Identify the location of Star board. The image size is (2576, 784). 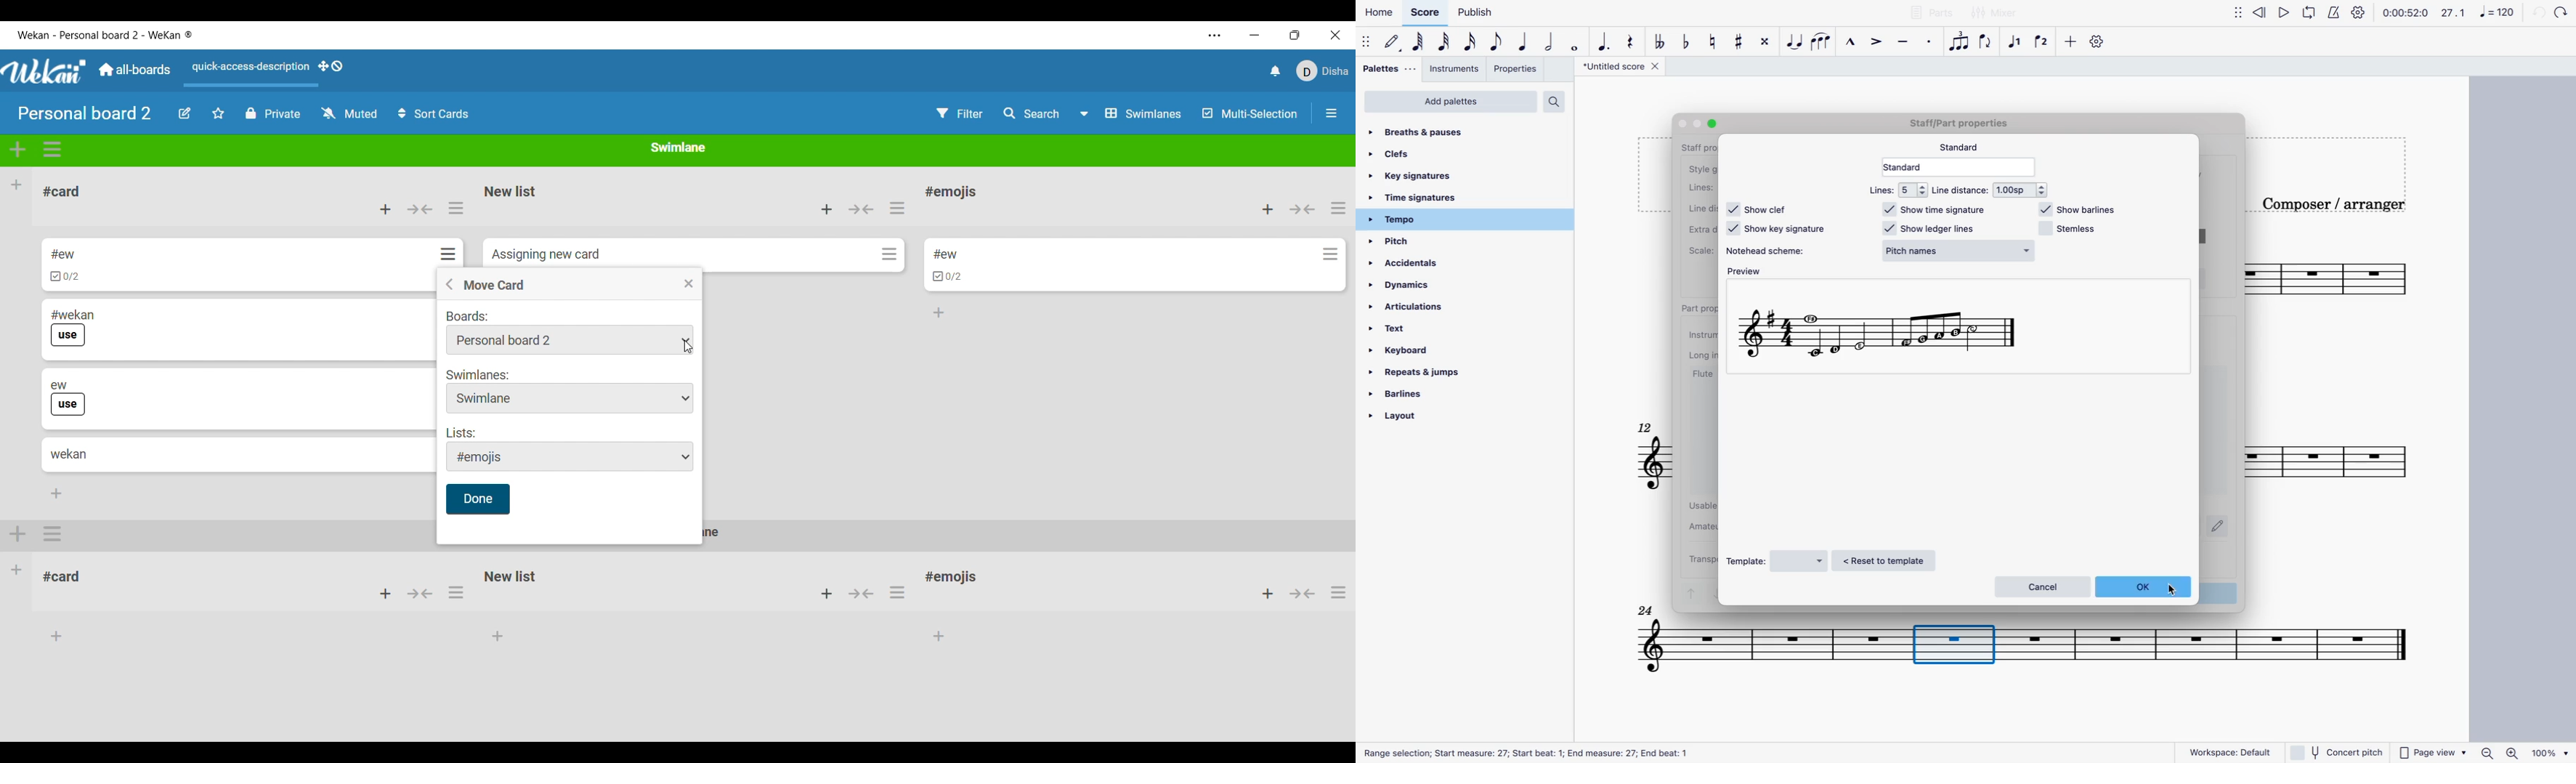
(219, 113).